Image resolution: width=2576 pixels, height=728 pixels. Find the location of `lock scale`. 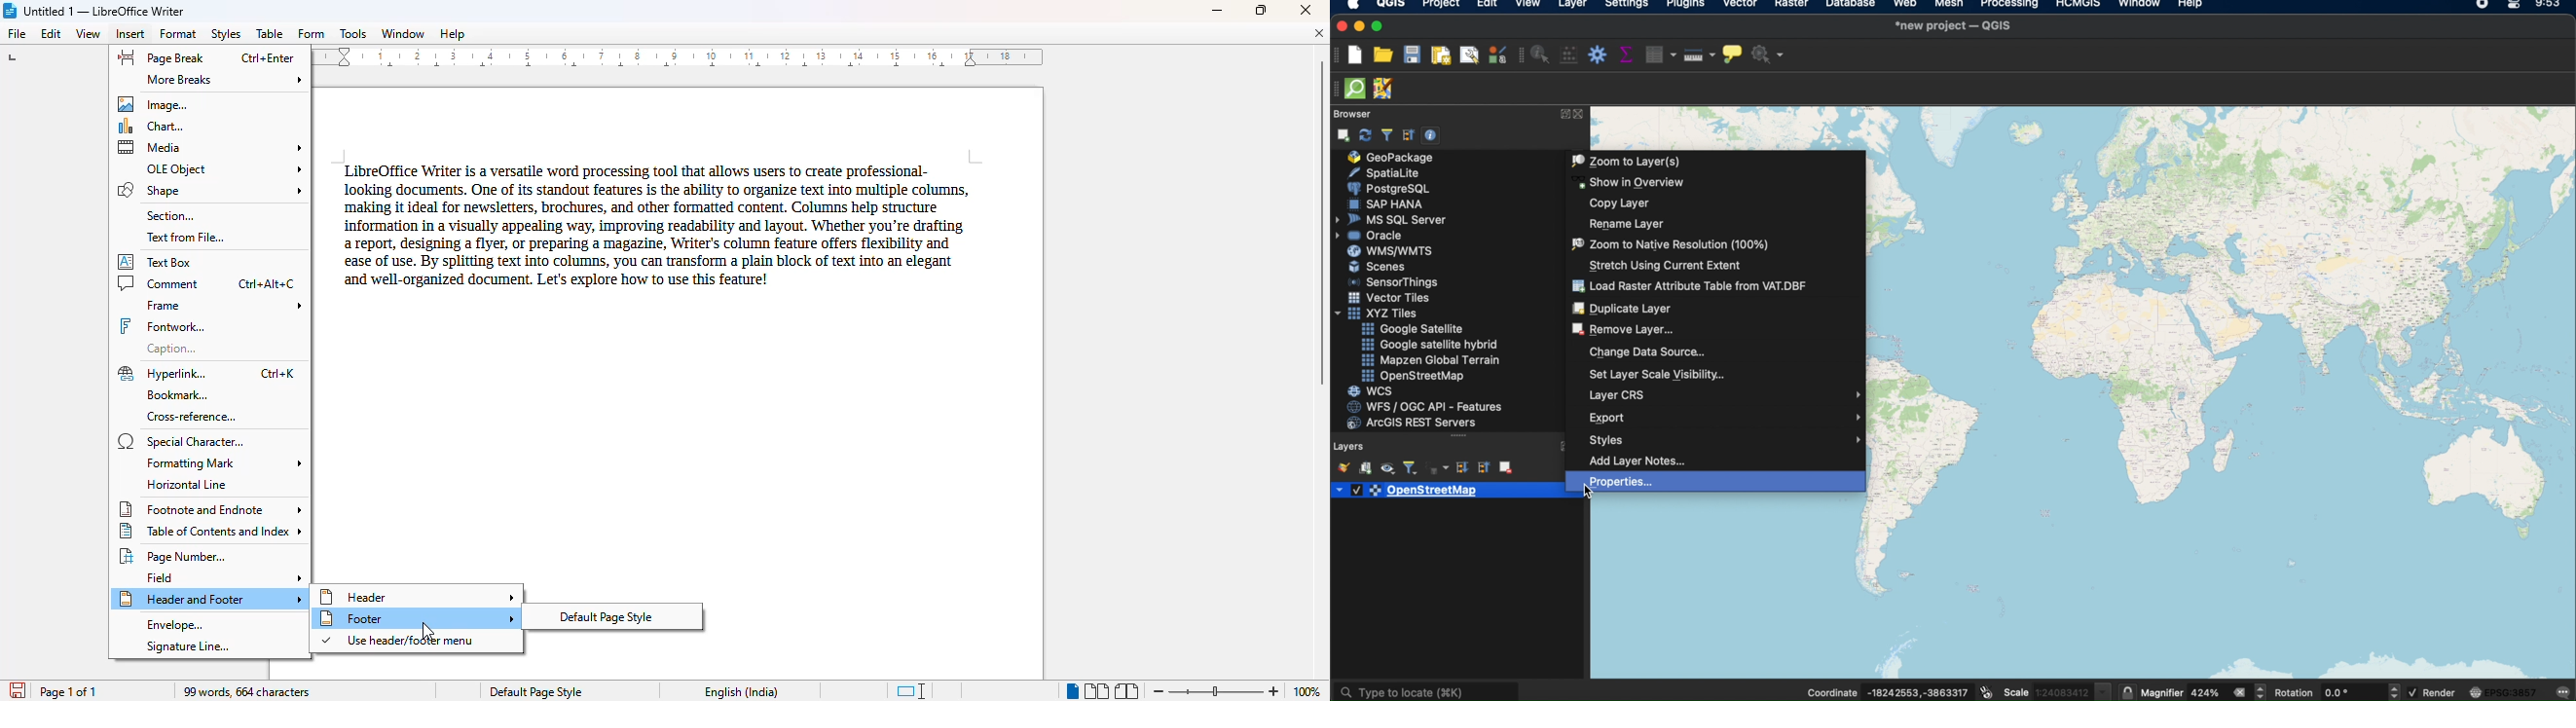

lock scale is located at coordinates (2128, 691).